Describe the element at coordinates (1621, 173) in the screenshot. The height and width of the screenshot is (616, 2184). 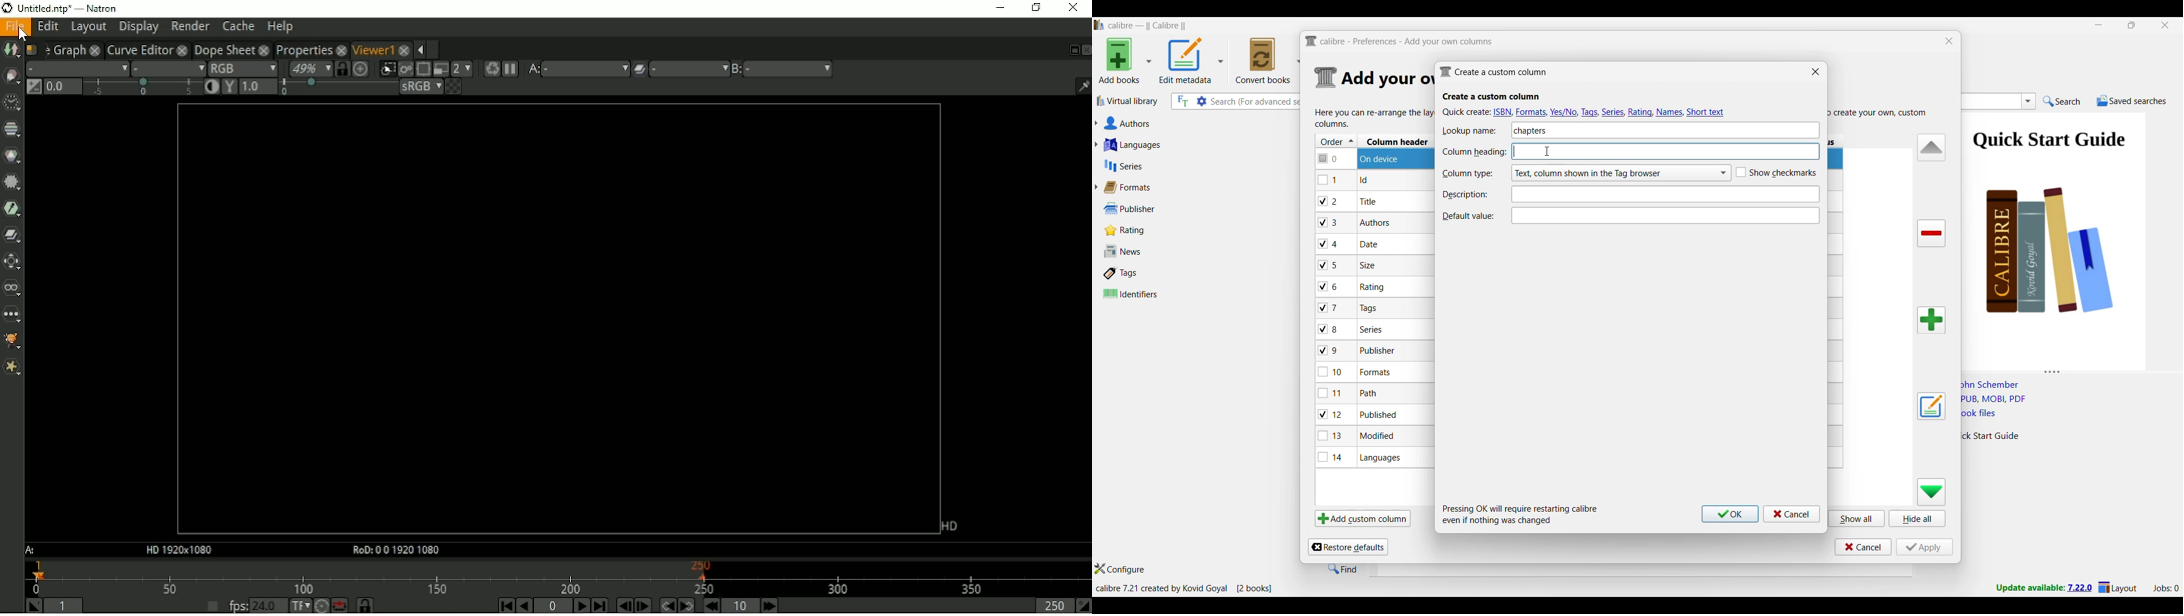
I see `Column type options` at that location.